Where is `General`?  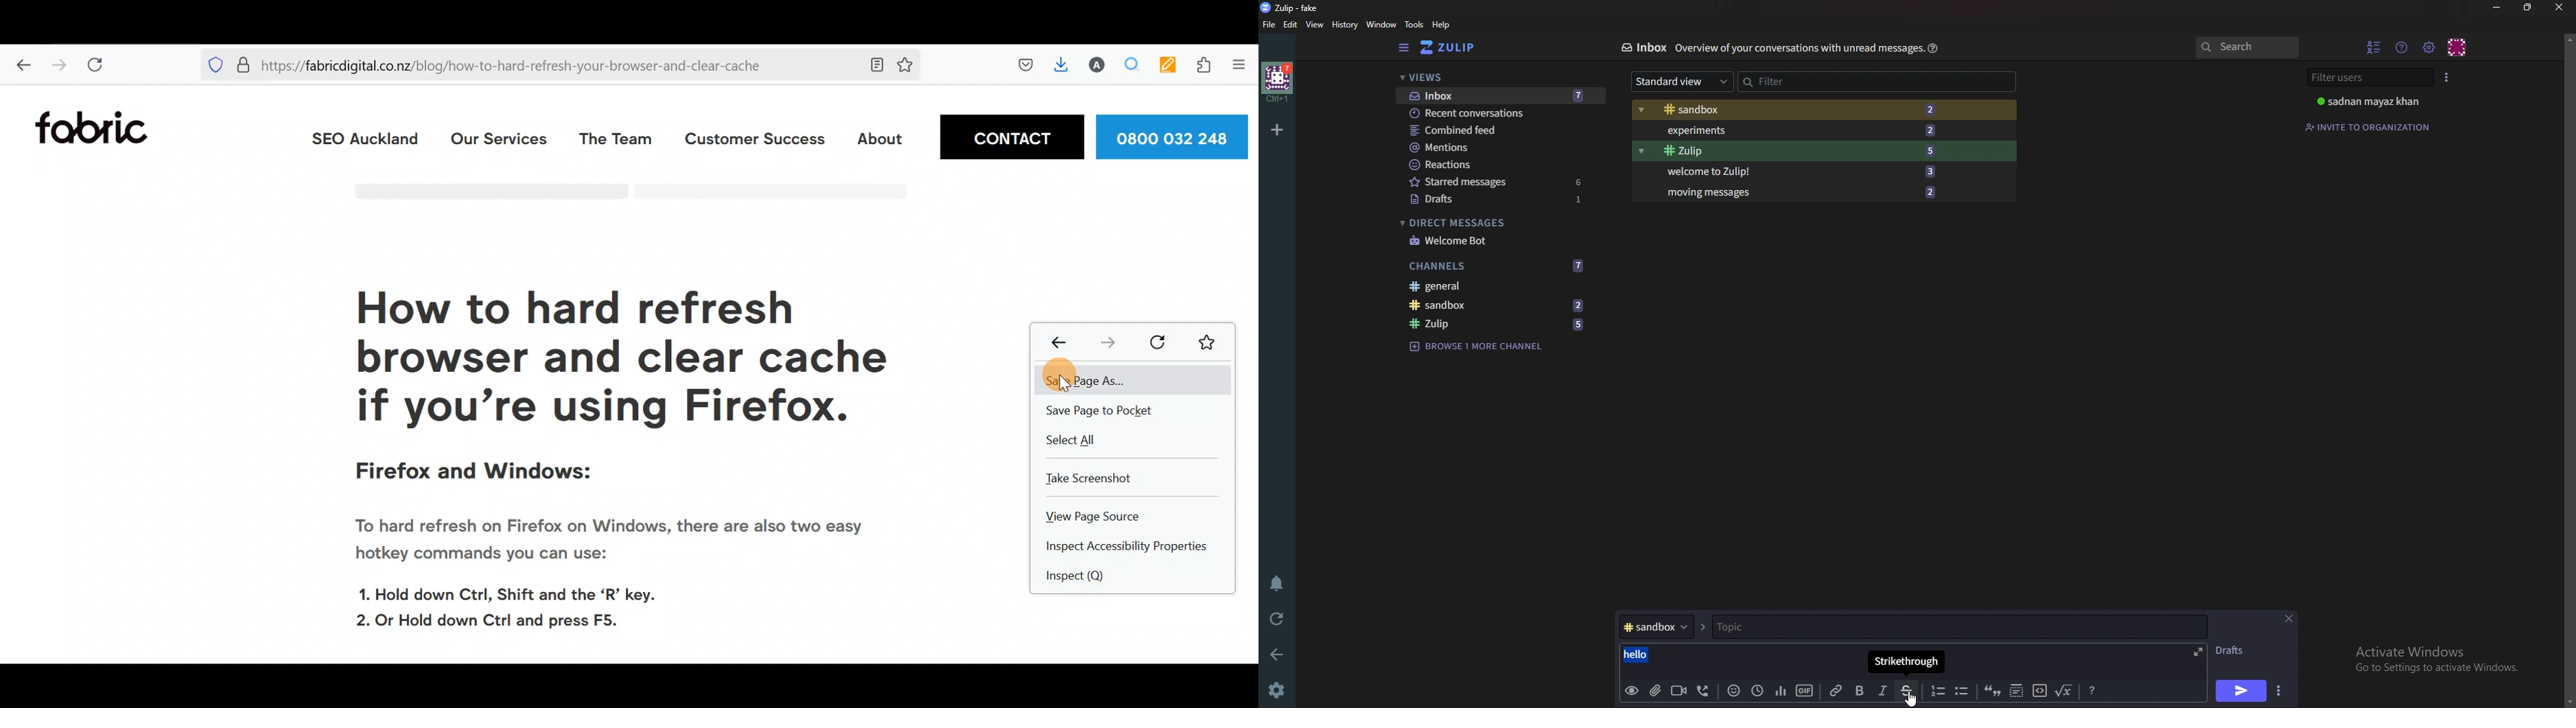
General is located at coordinates (1502, 285).